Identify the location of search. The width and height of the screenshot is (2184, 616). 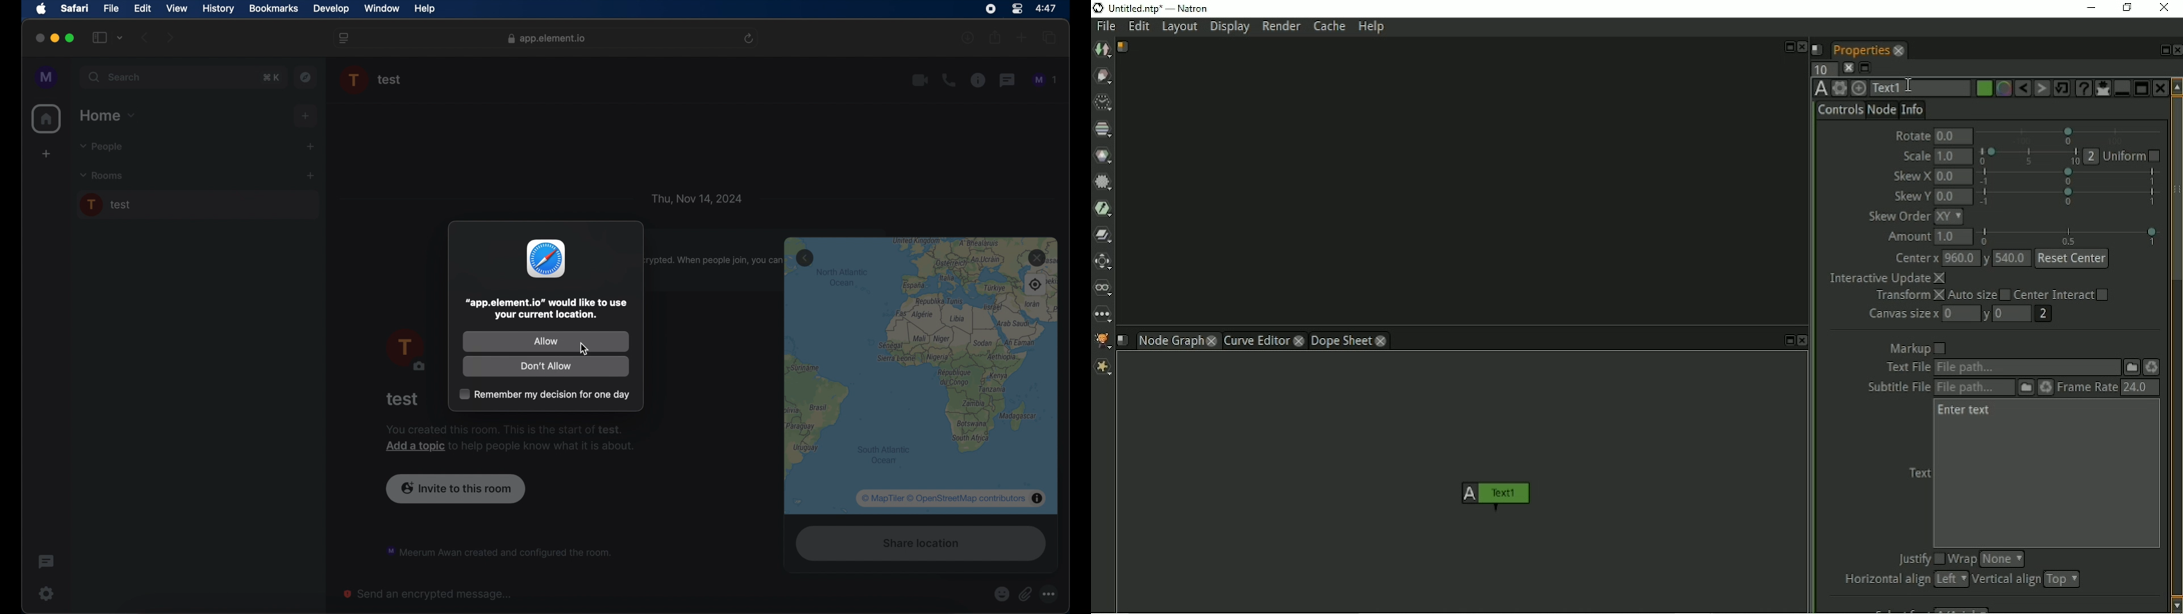
(116, 77).